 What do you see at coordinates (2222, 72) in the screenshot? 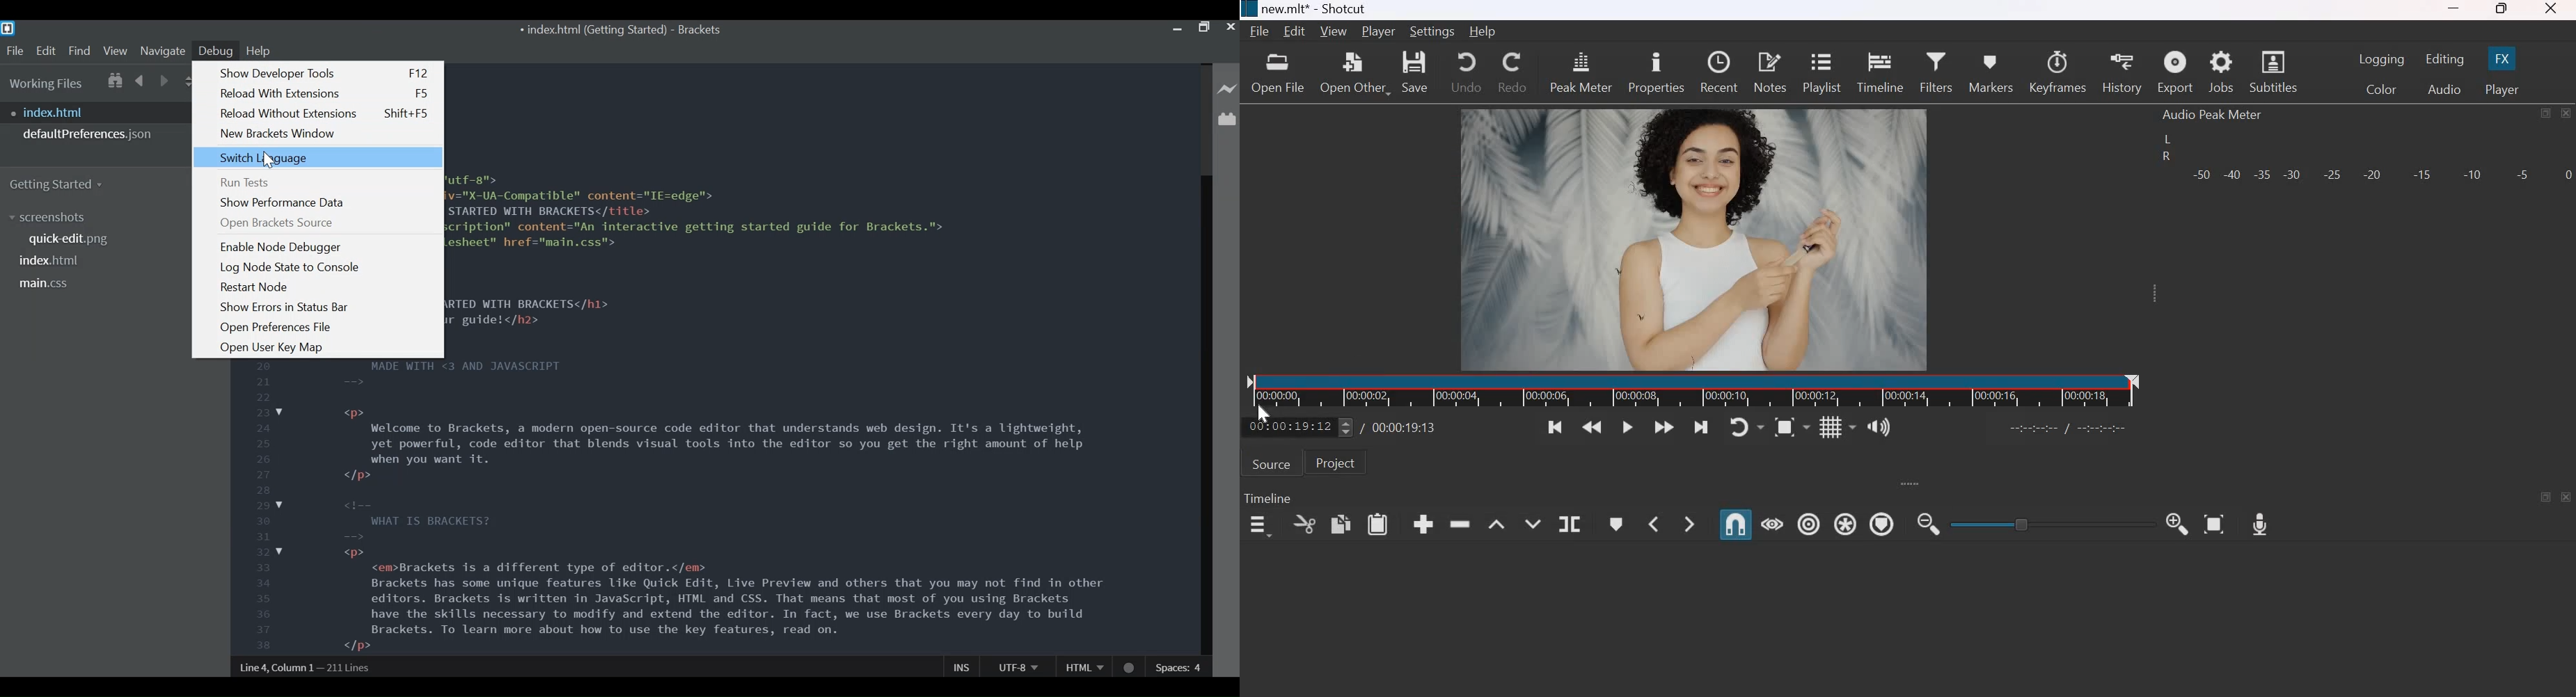
I see `jobs` at bounding box center [2222, 72].